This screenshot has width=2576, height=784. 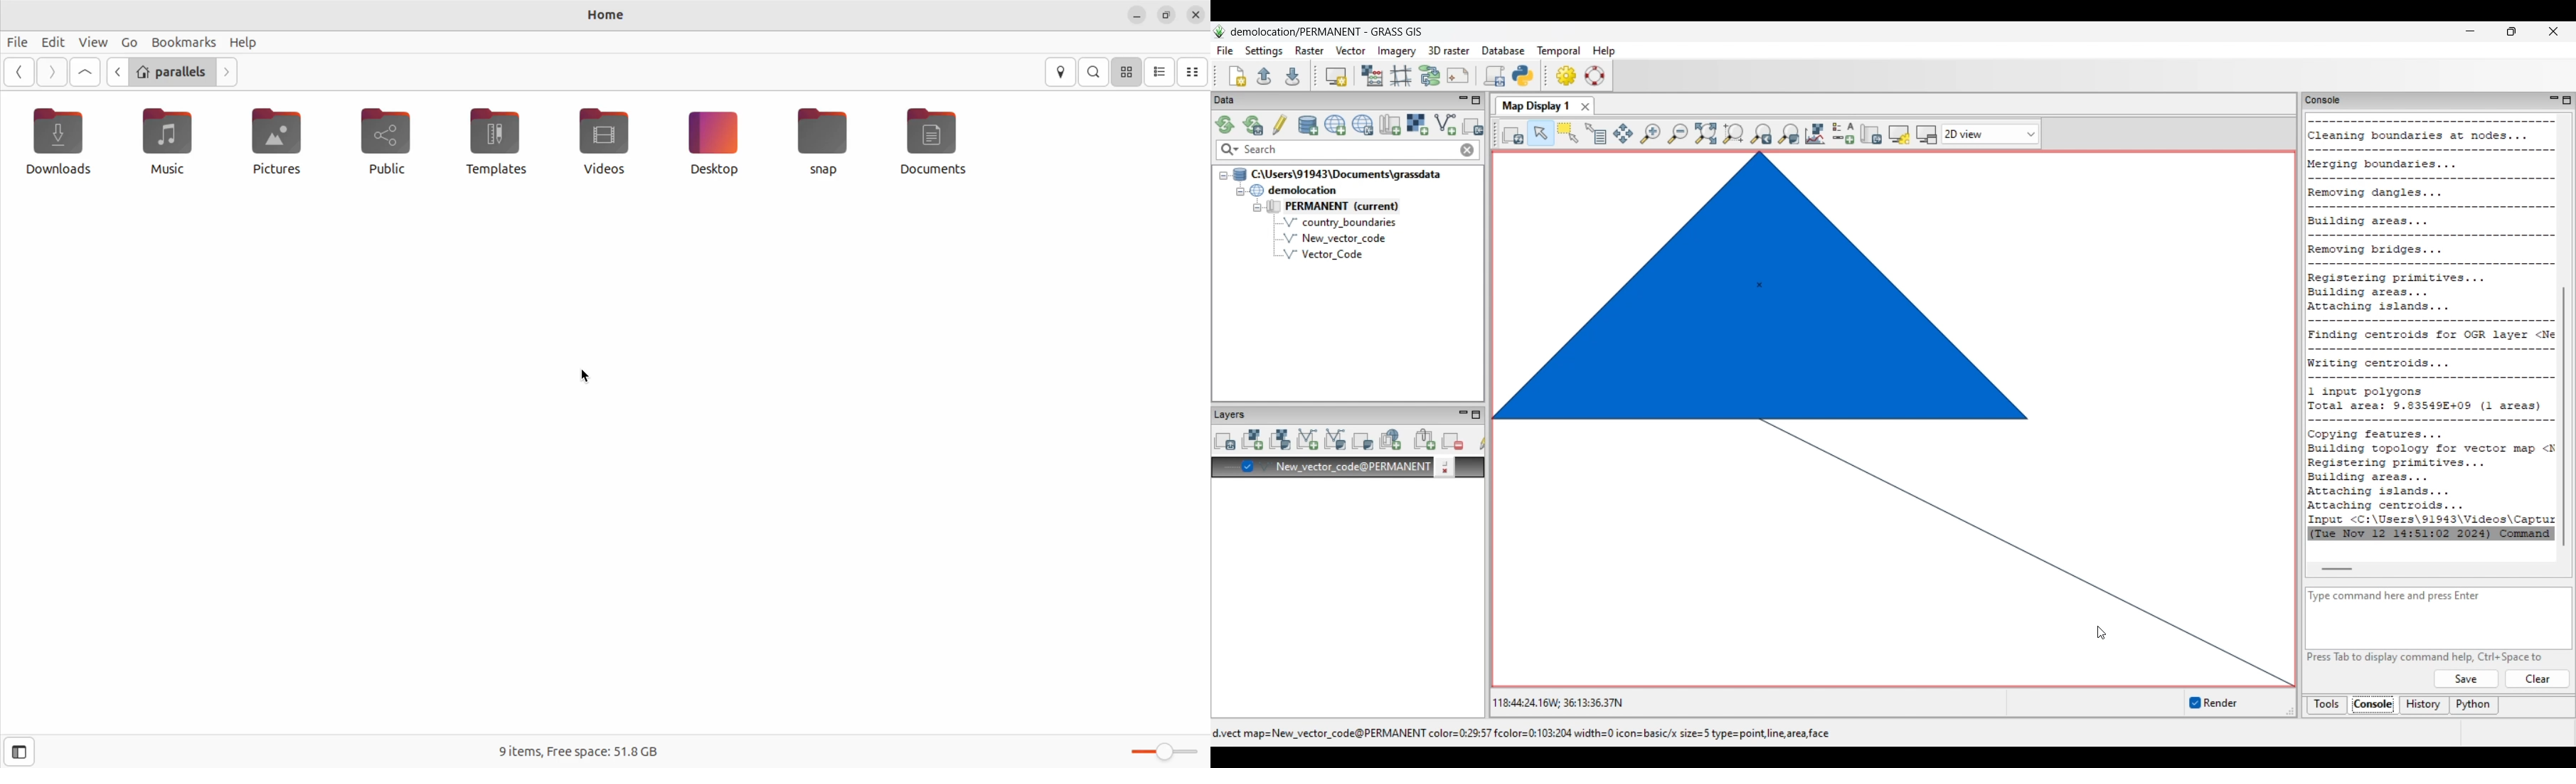 I want to click on list view, so click(x=1161, y=72).